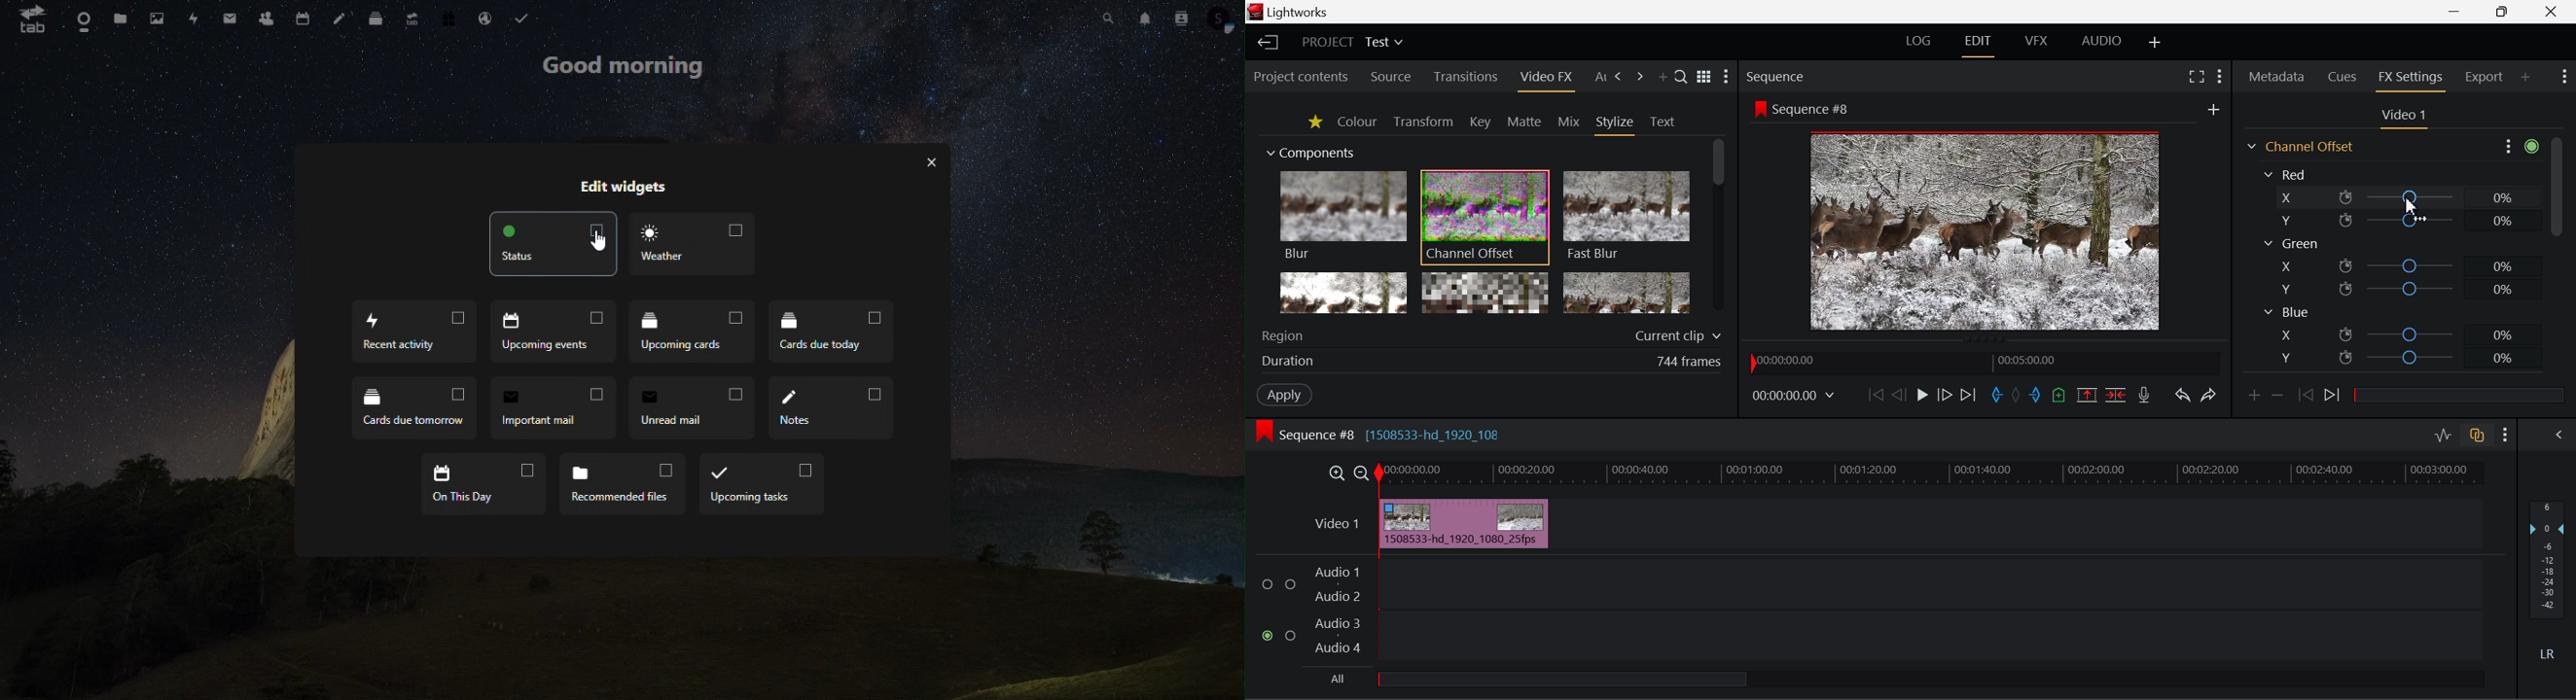  I want to click on LOG Layout, so click(1919, 44).